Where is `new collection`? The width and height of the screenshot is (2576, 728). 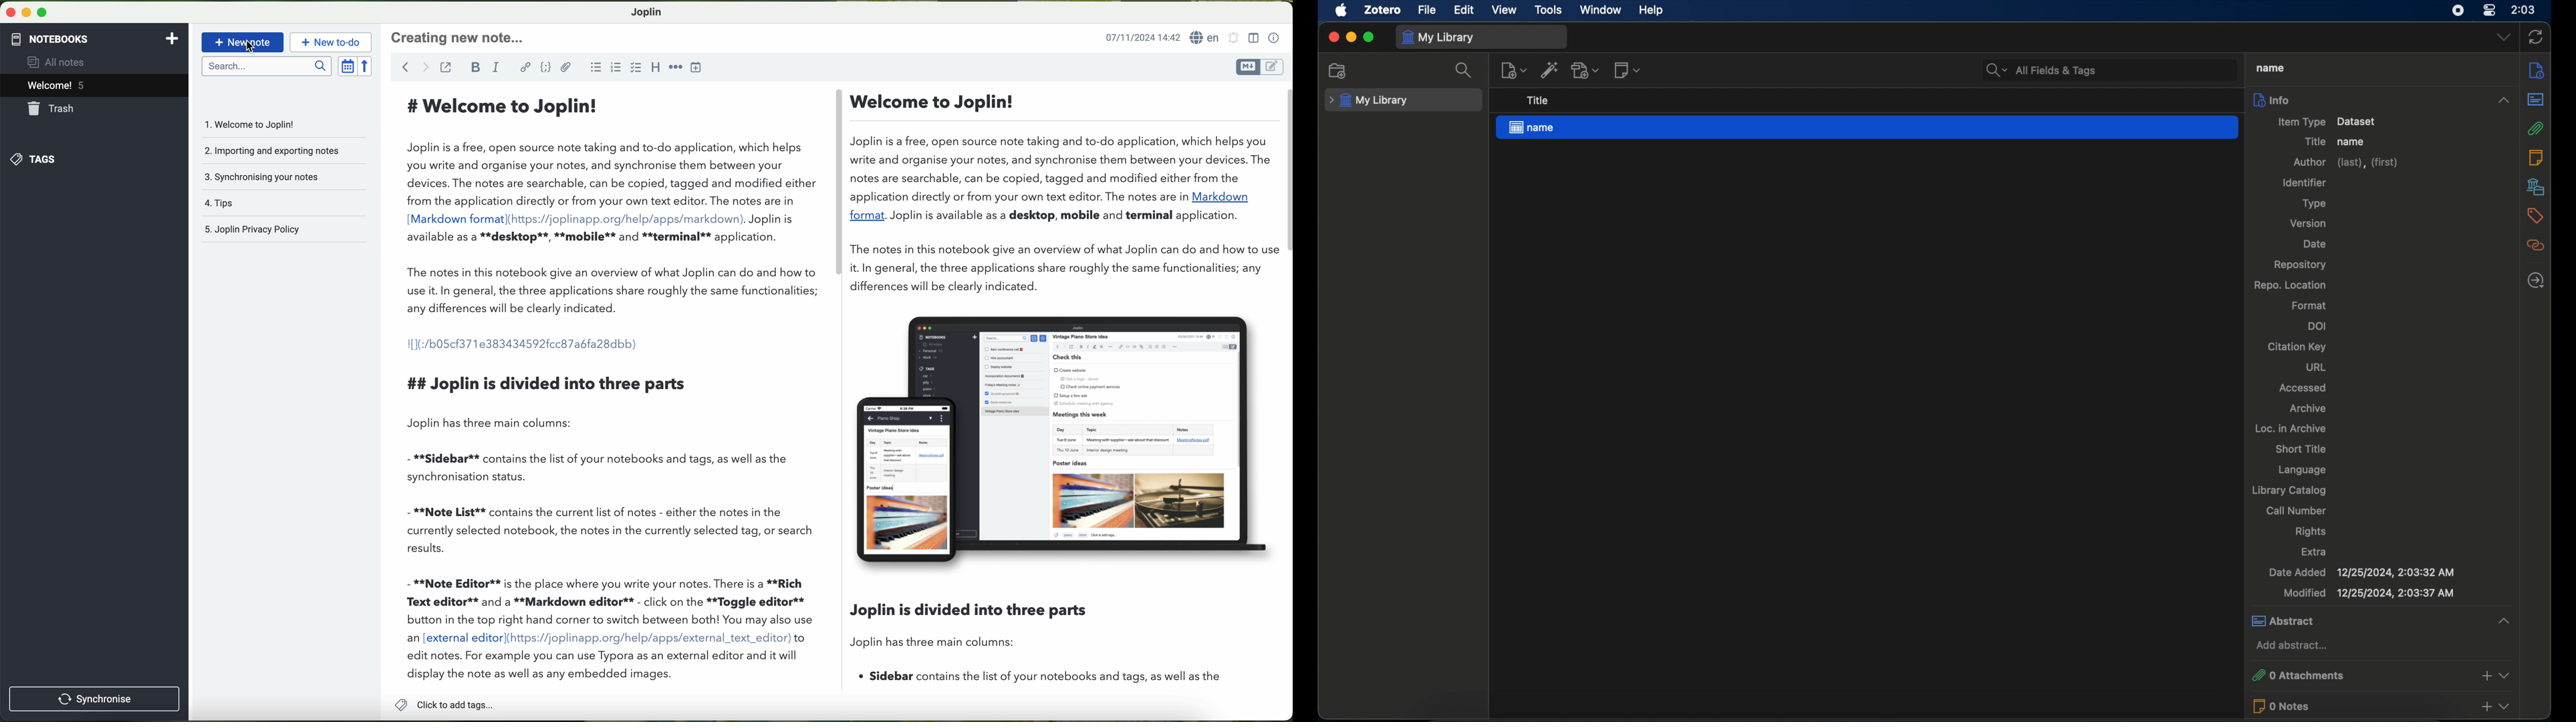
new collection is located at coordinates (1338, 72).